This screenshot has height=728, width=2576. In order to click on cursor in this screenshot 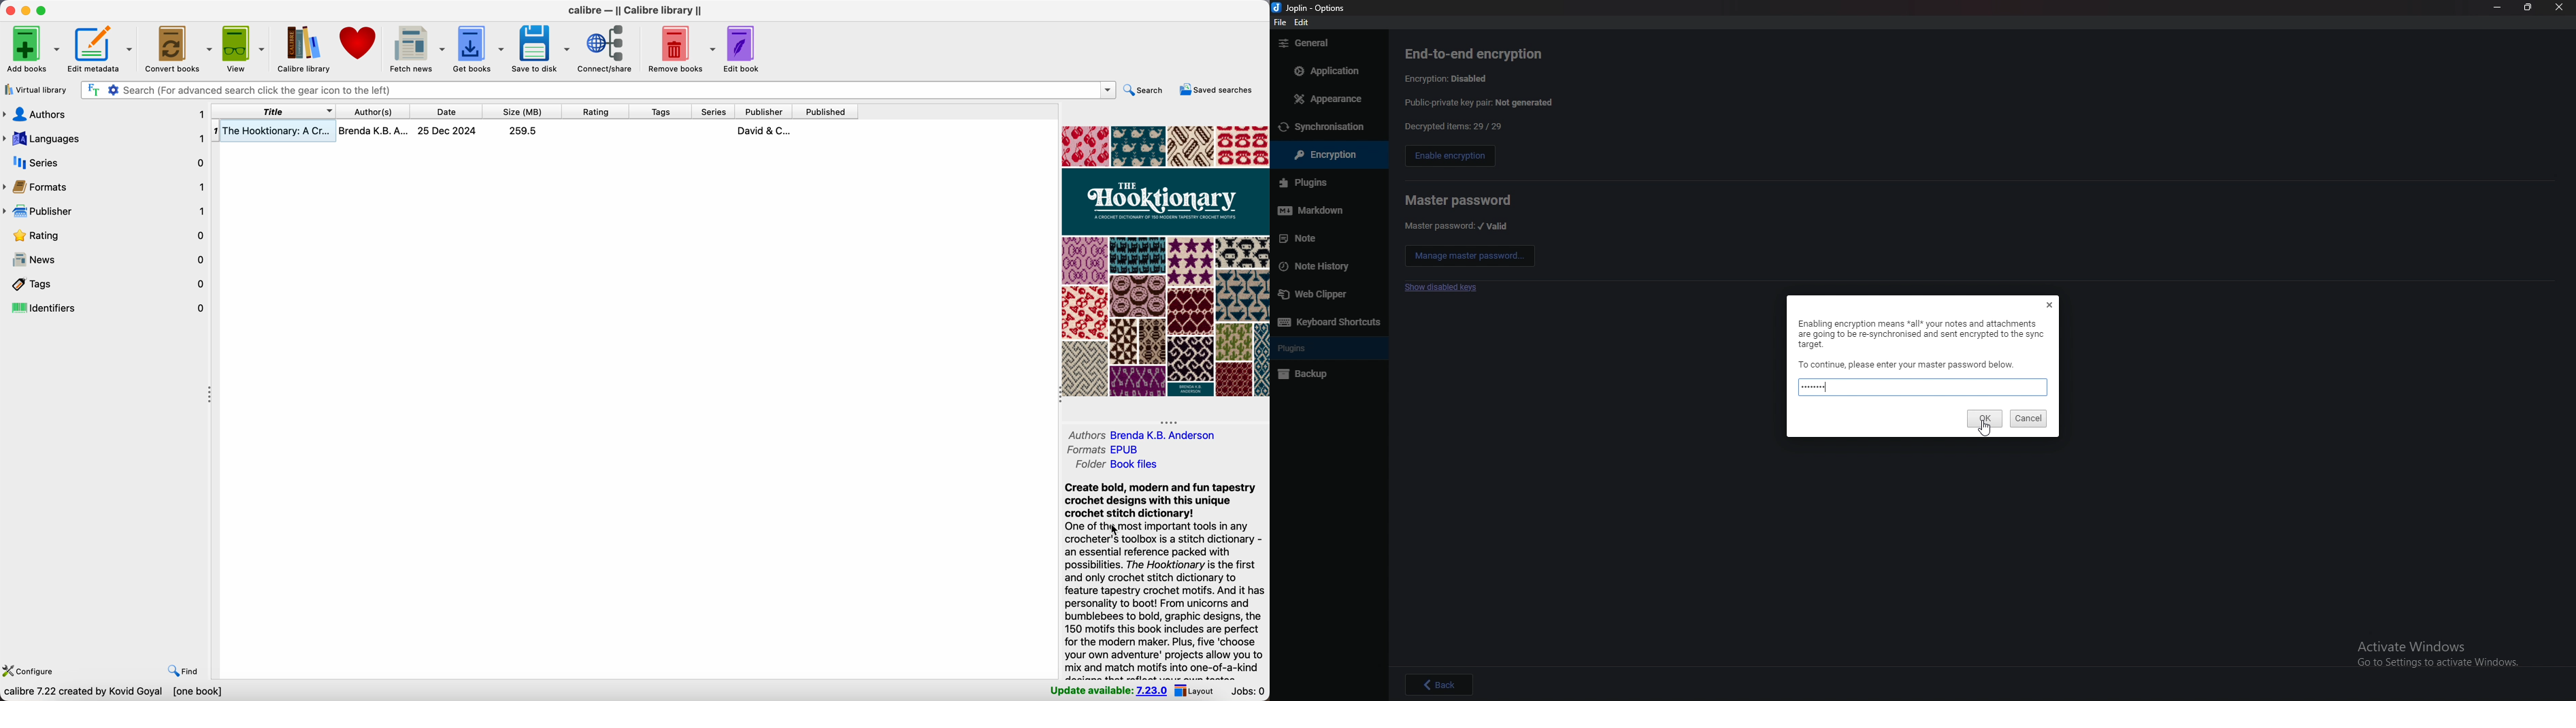, I will do `click(1114, 532)`.